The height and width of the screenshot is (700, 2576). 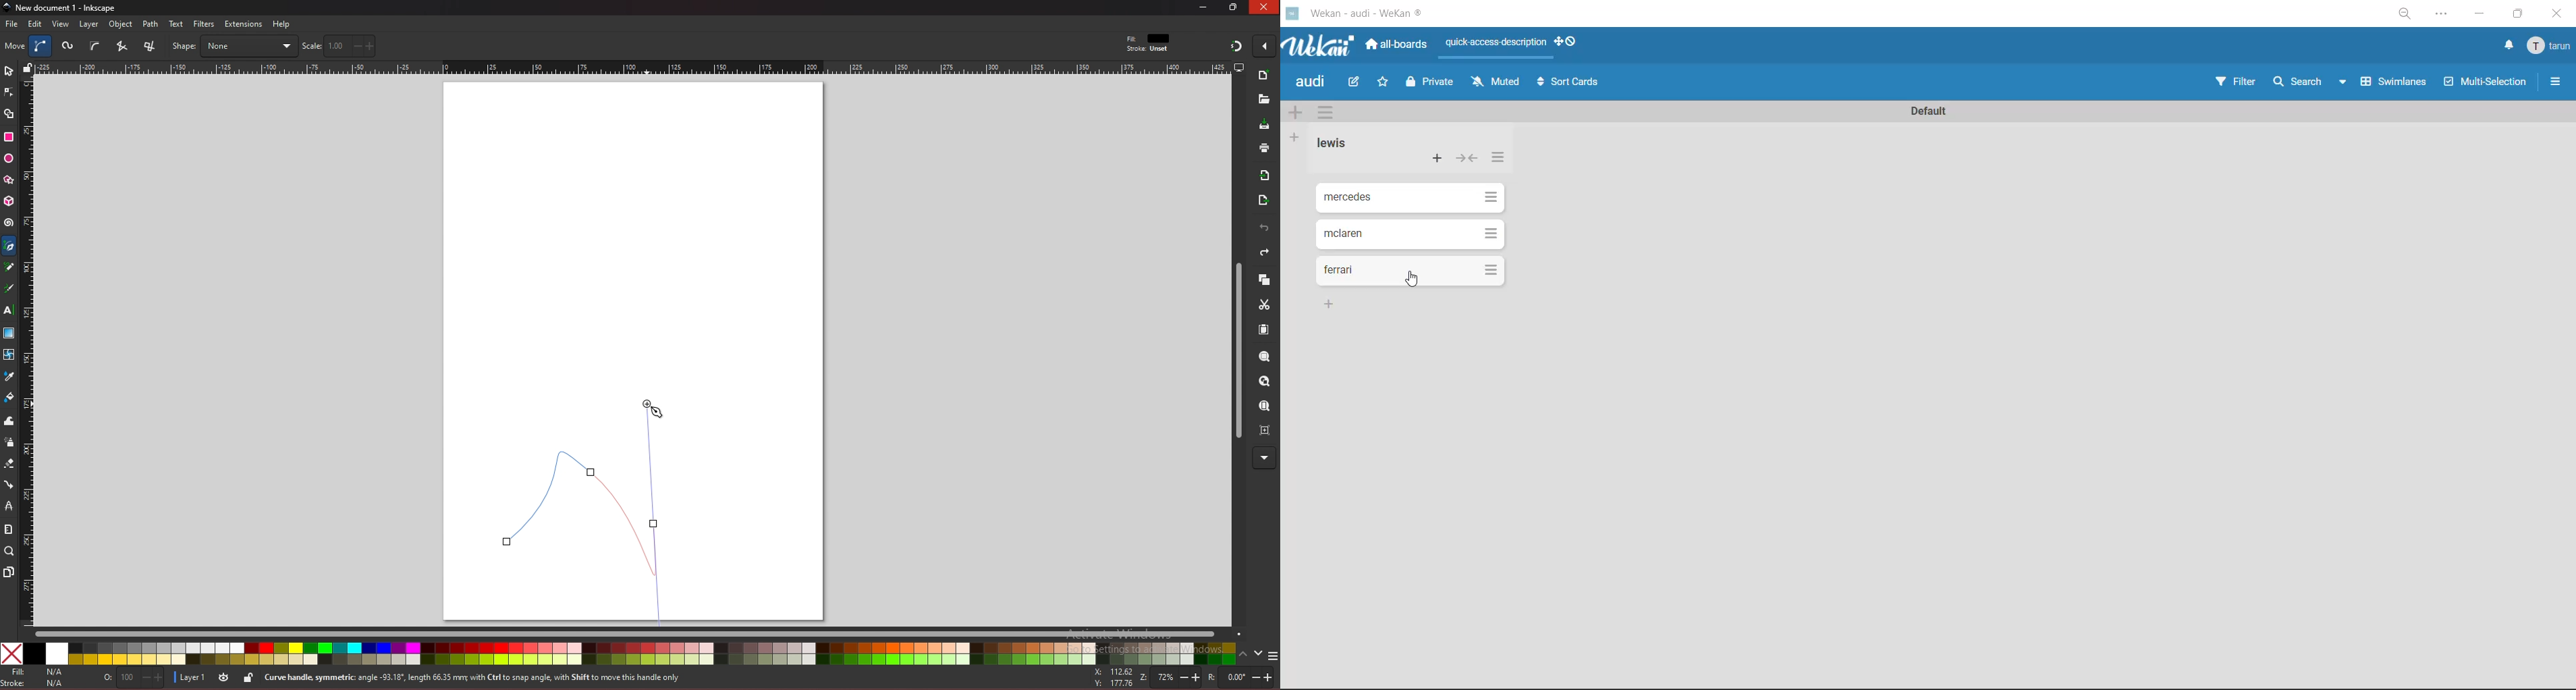 I want to click on new, so click(x=1263, y=99).